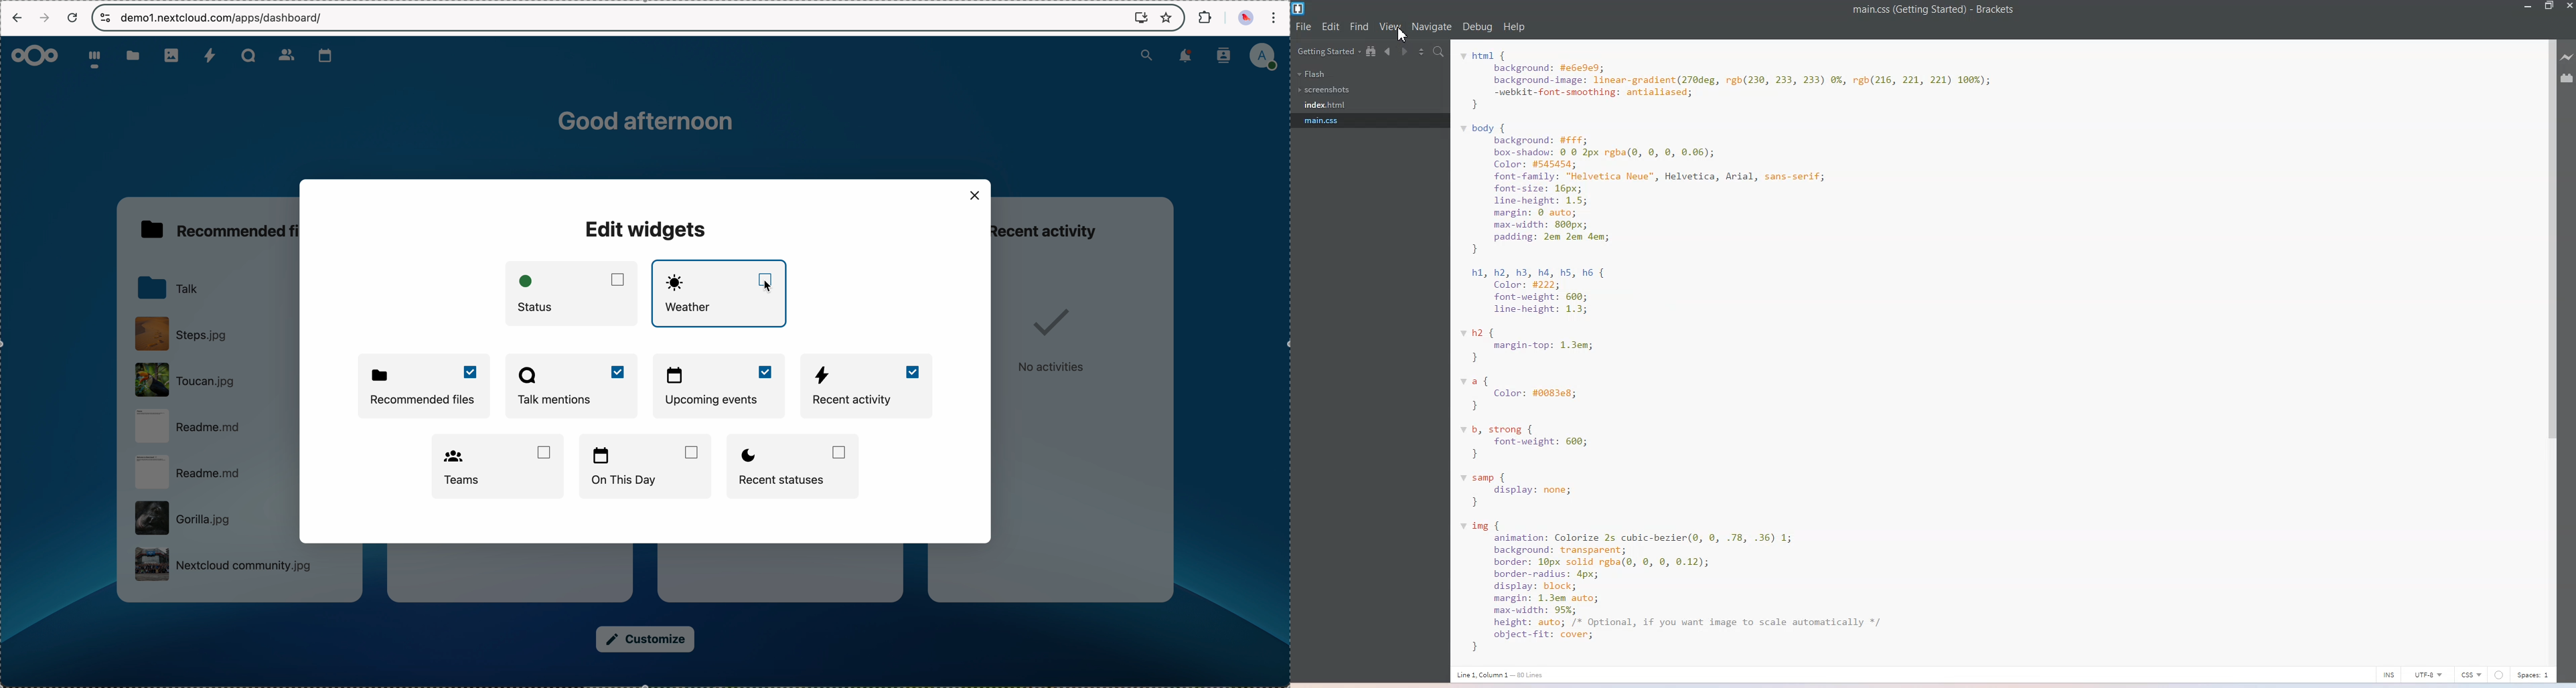 The width and height of the screenshot is (2576, 700). What do you see at coordinates (648, 230) in the screenshot?
I see `edit widgets` at bounding box center [648, 230].